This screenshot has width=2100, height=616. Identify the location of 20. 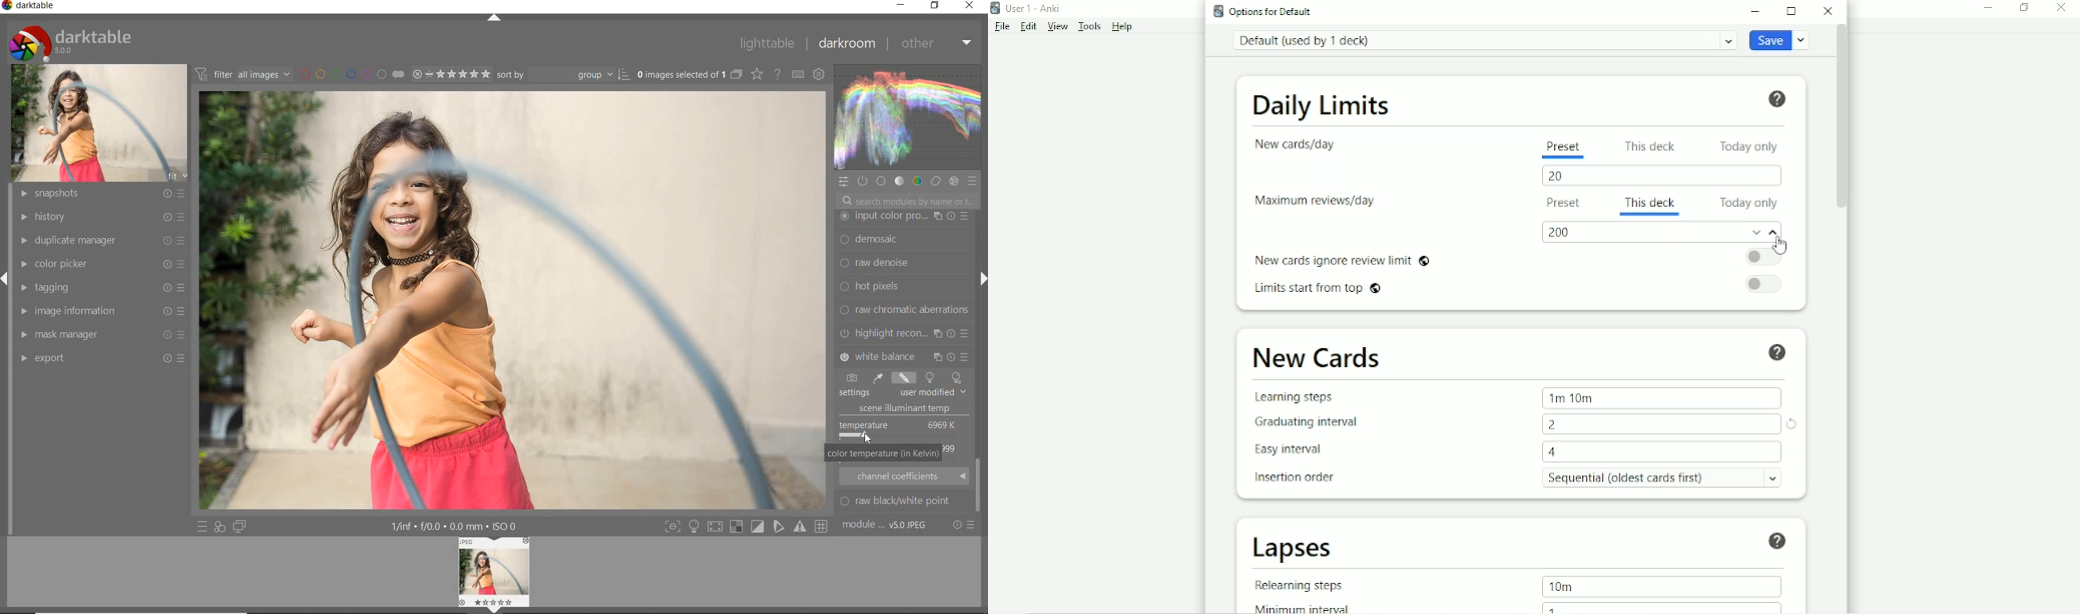
(1561, 176).